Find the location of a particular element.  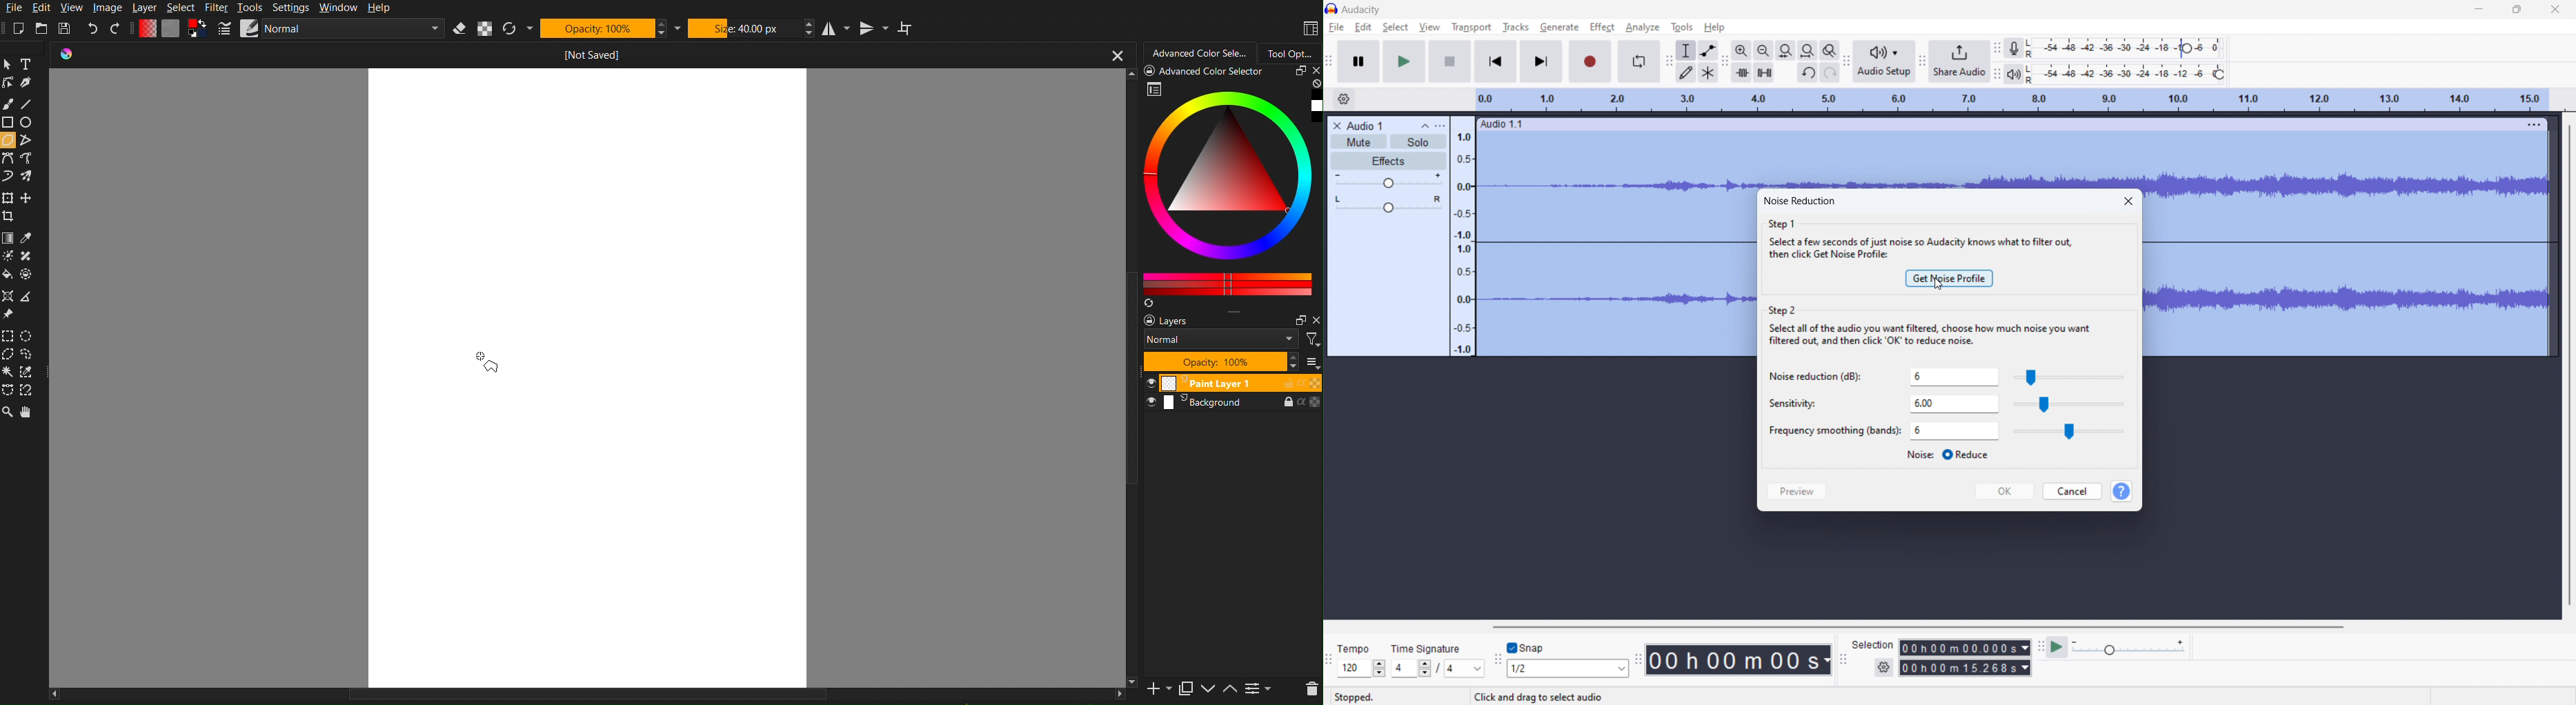

record is located at coordinates (1590, 61).